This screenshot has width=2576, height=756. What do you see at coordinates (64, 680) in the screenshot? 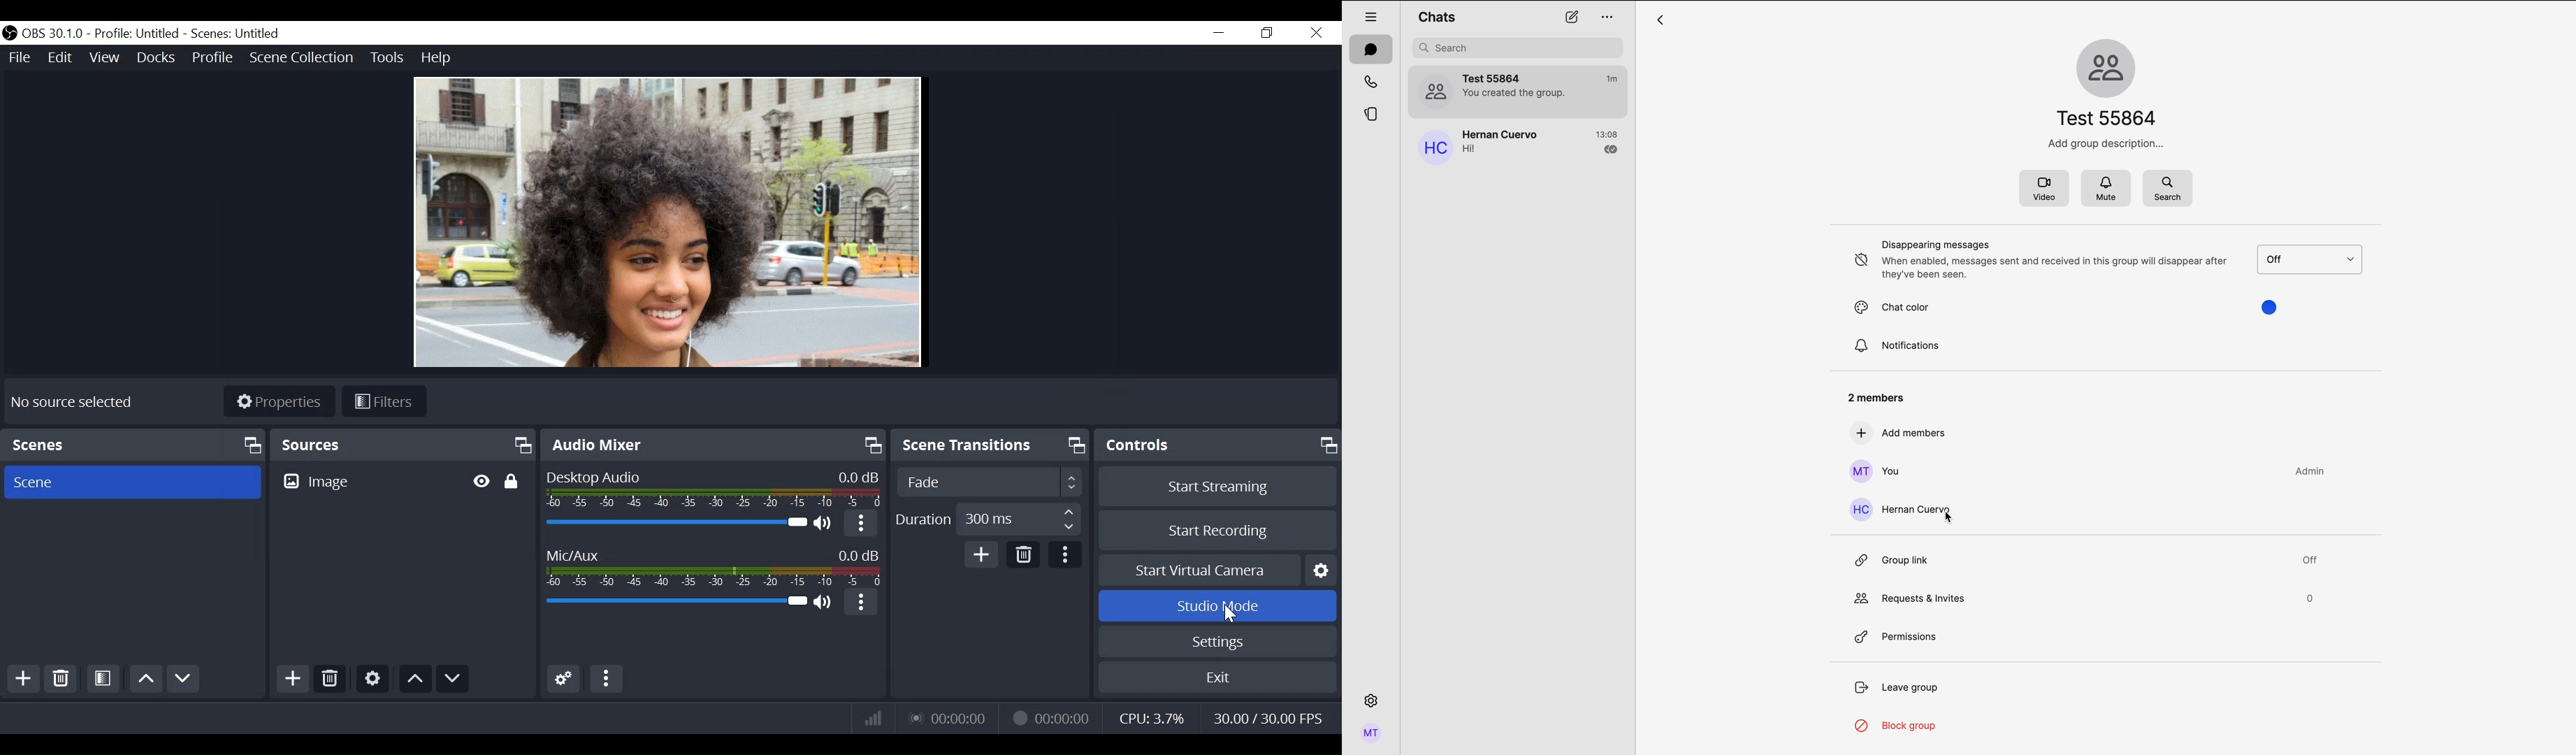
I see `Delete` at bounding box center [64, 680].